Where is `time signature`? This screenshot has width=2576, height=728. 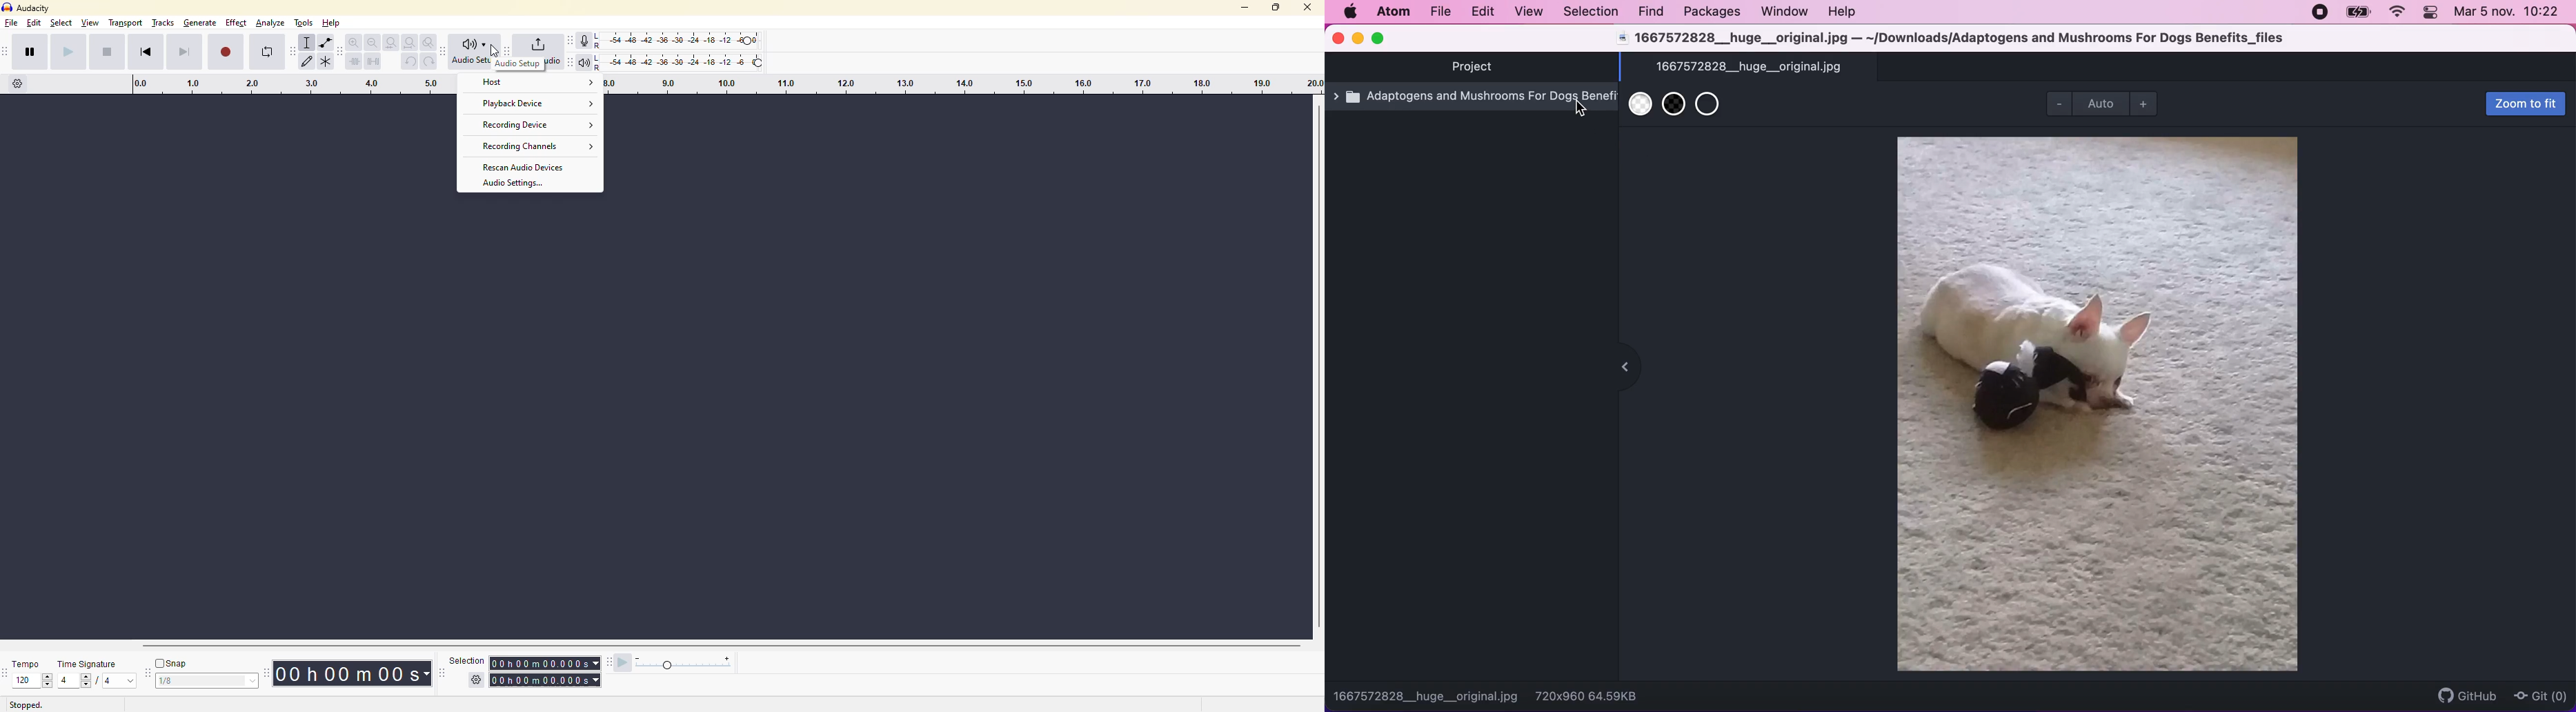 time signature is located at coordinates (86, 662).